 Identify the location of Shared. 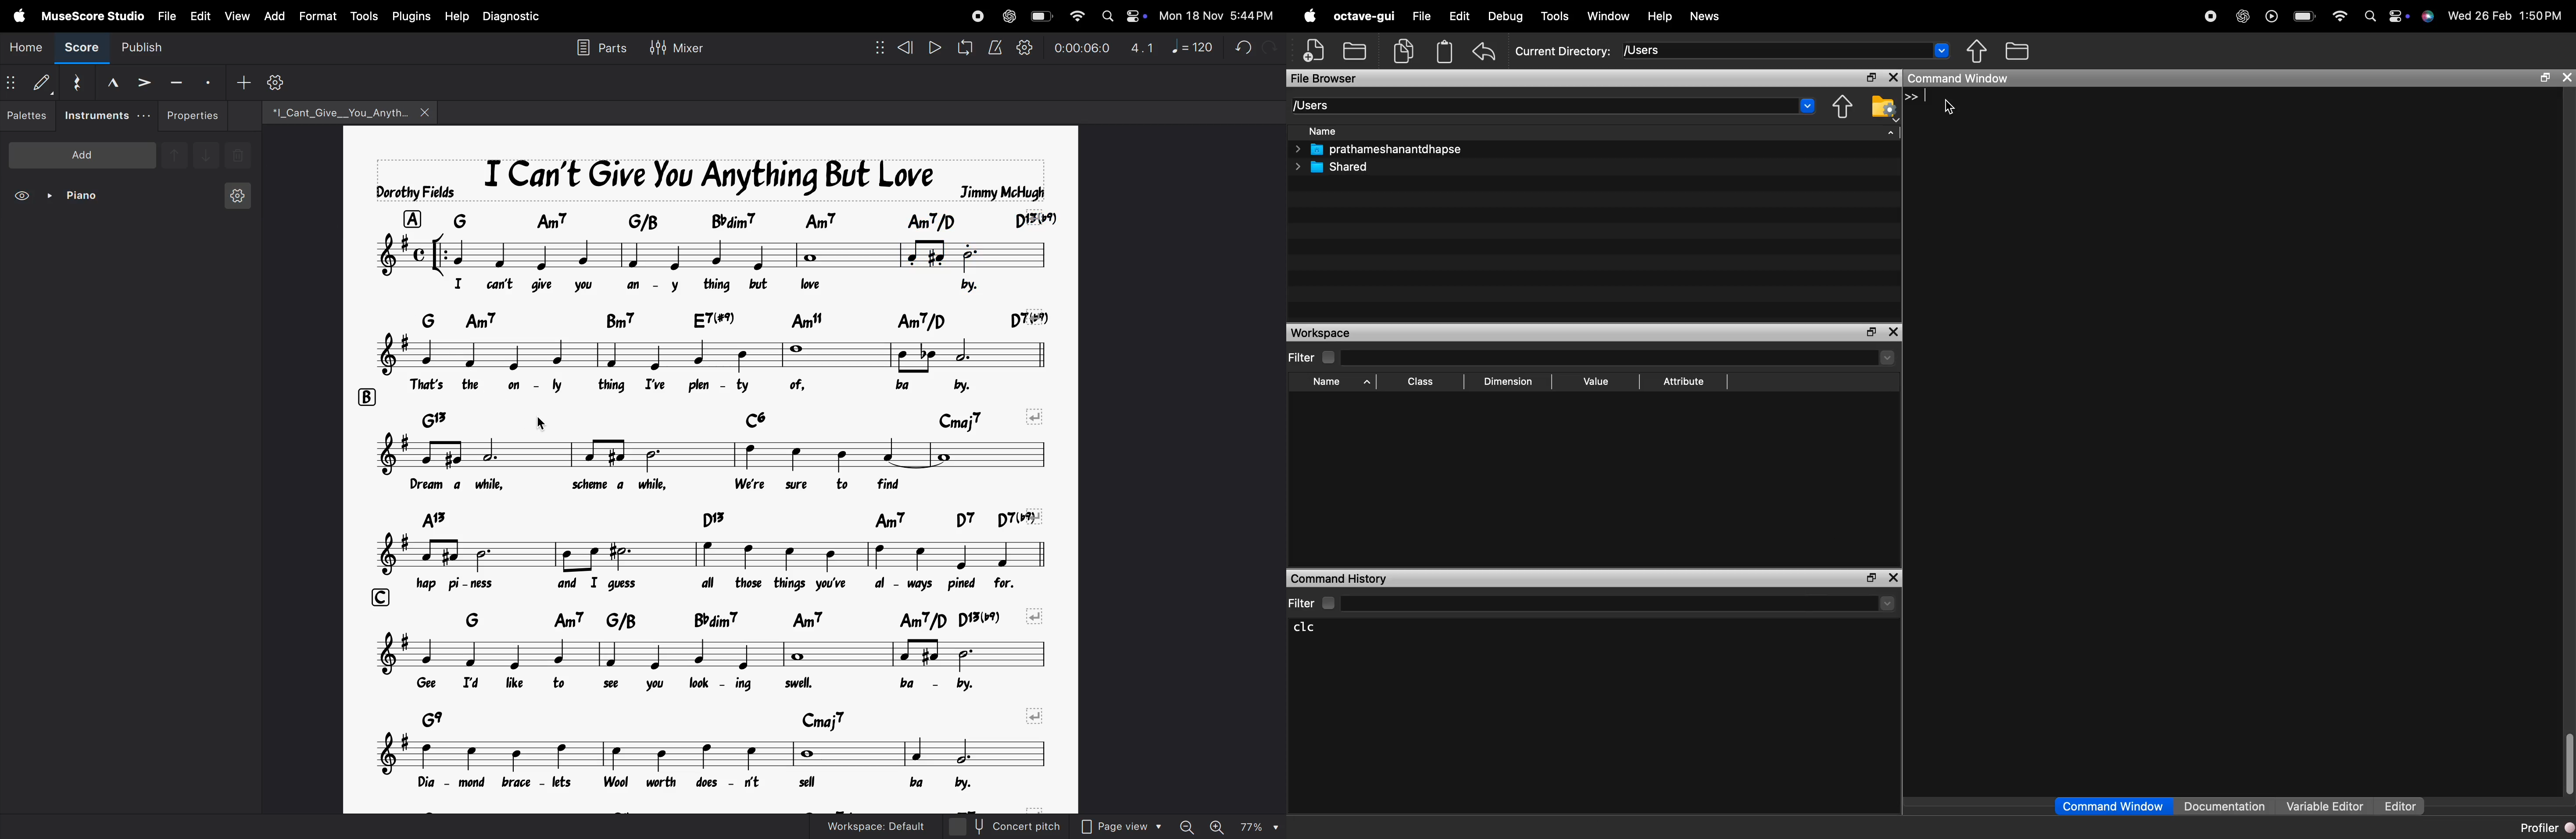
(1334, 167).